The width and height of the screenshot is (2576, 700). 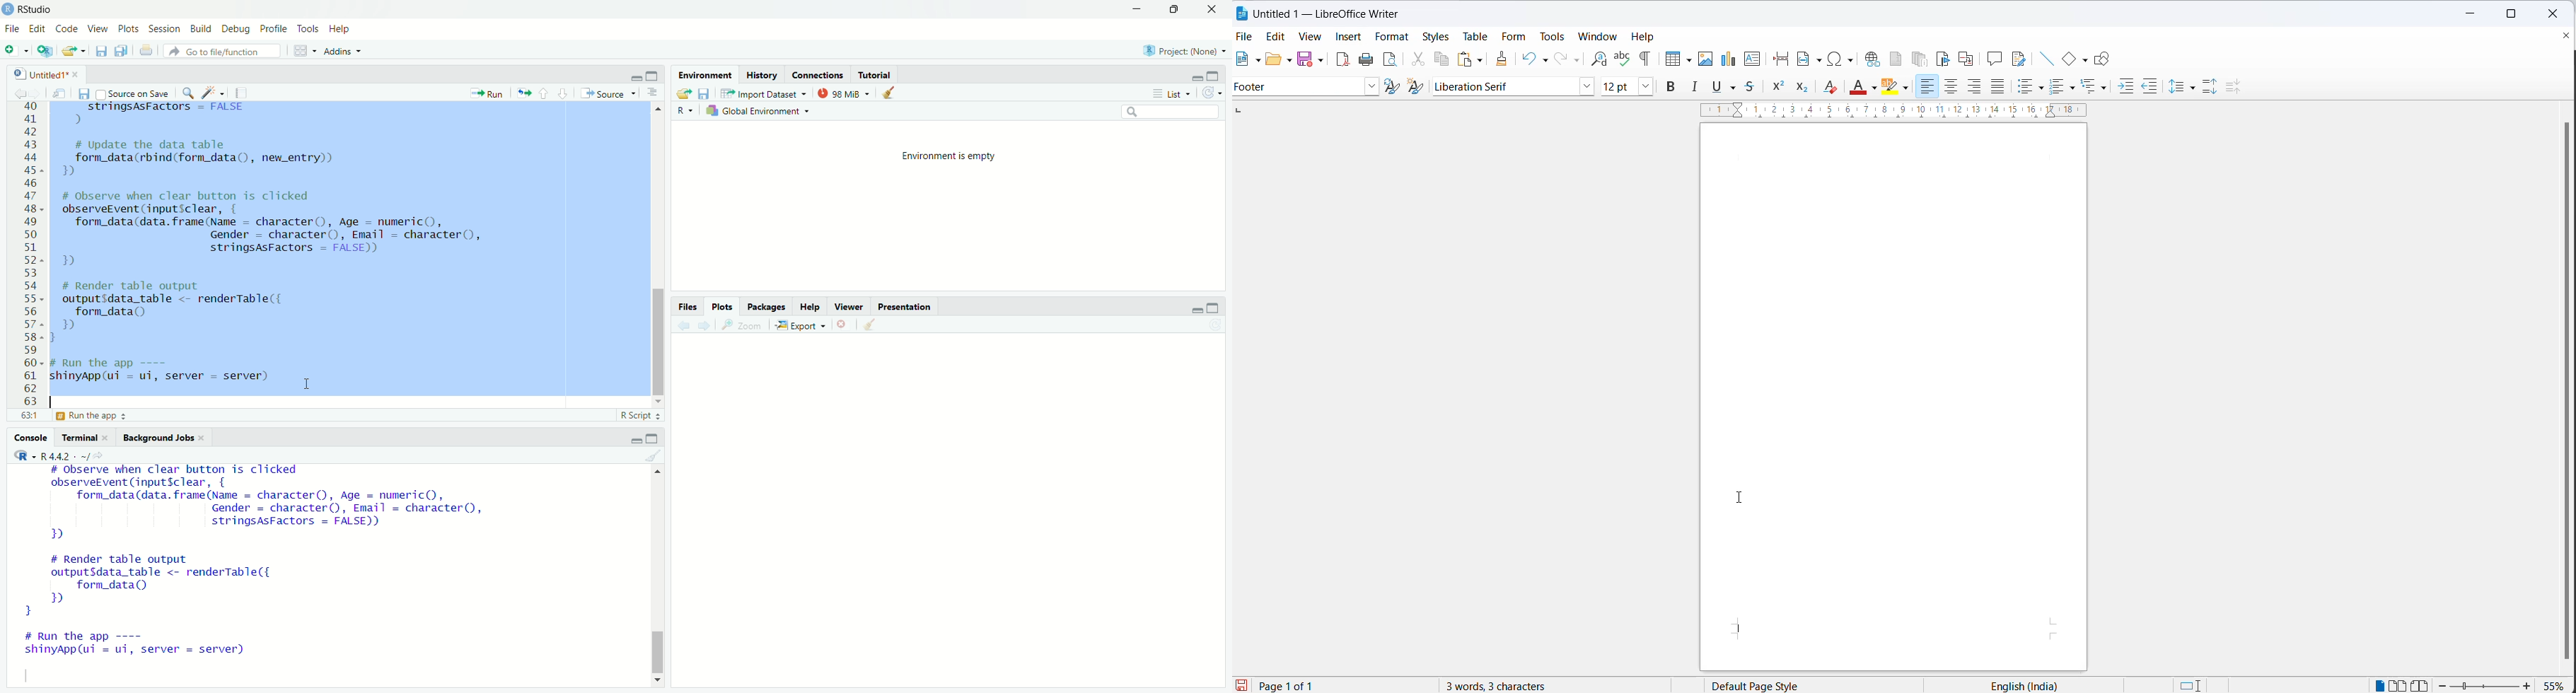 I want to click on basic shapes options, so click(x=2086, y=62).